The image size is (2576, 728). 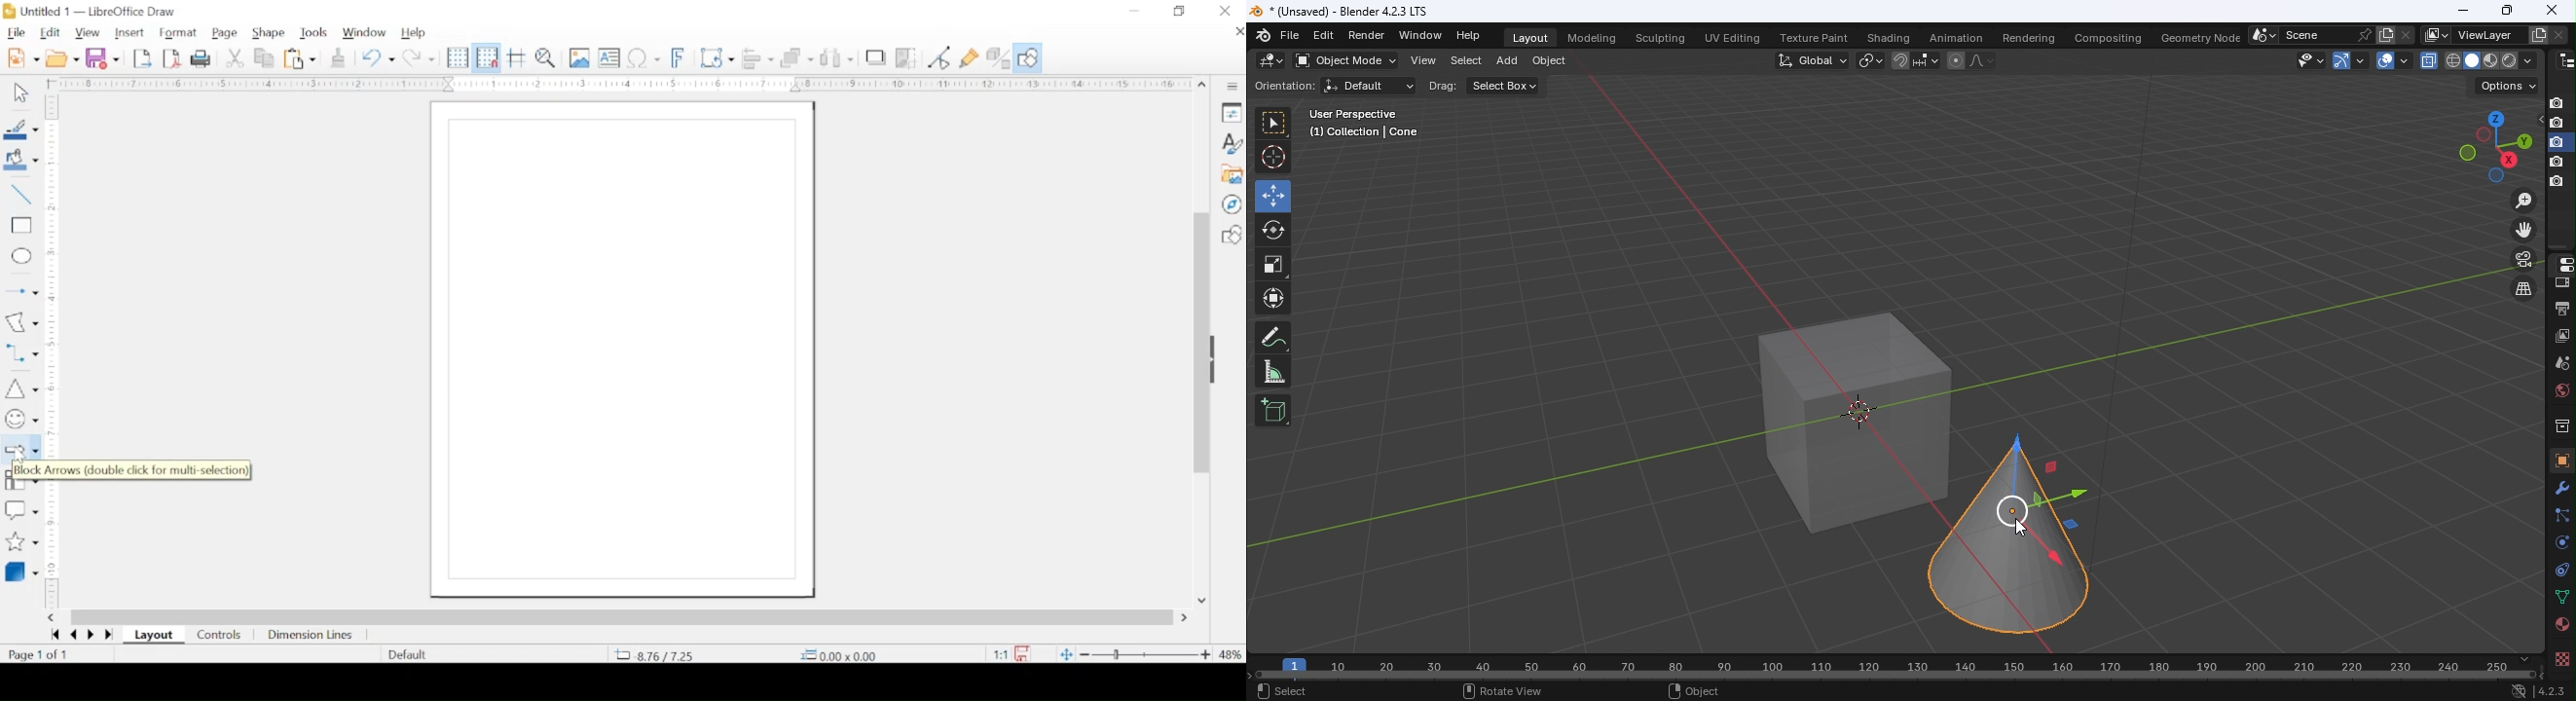 I want to click on Rotate the view, so click(x=2521, y=140).